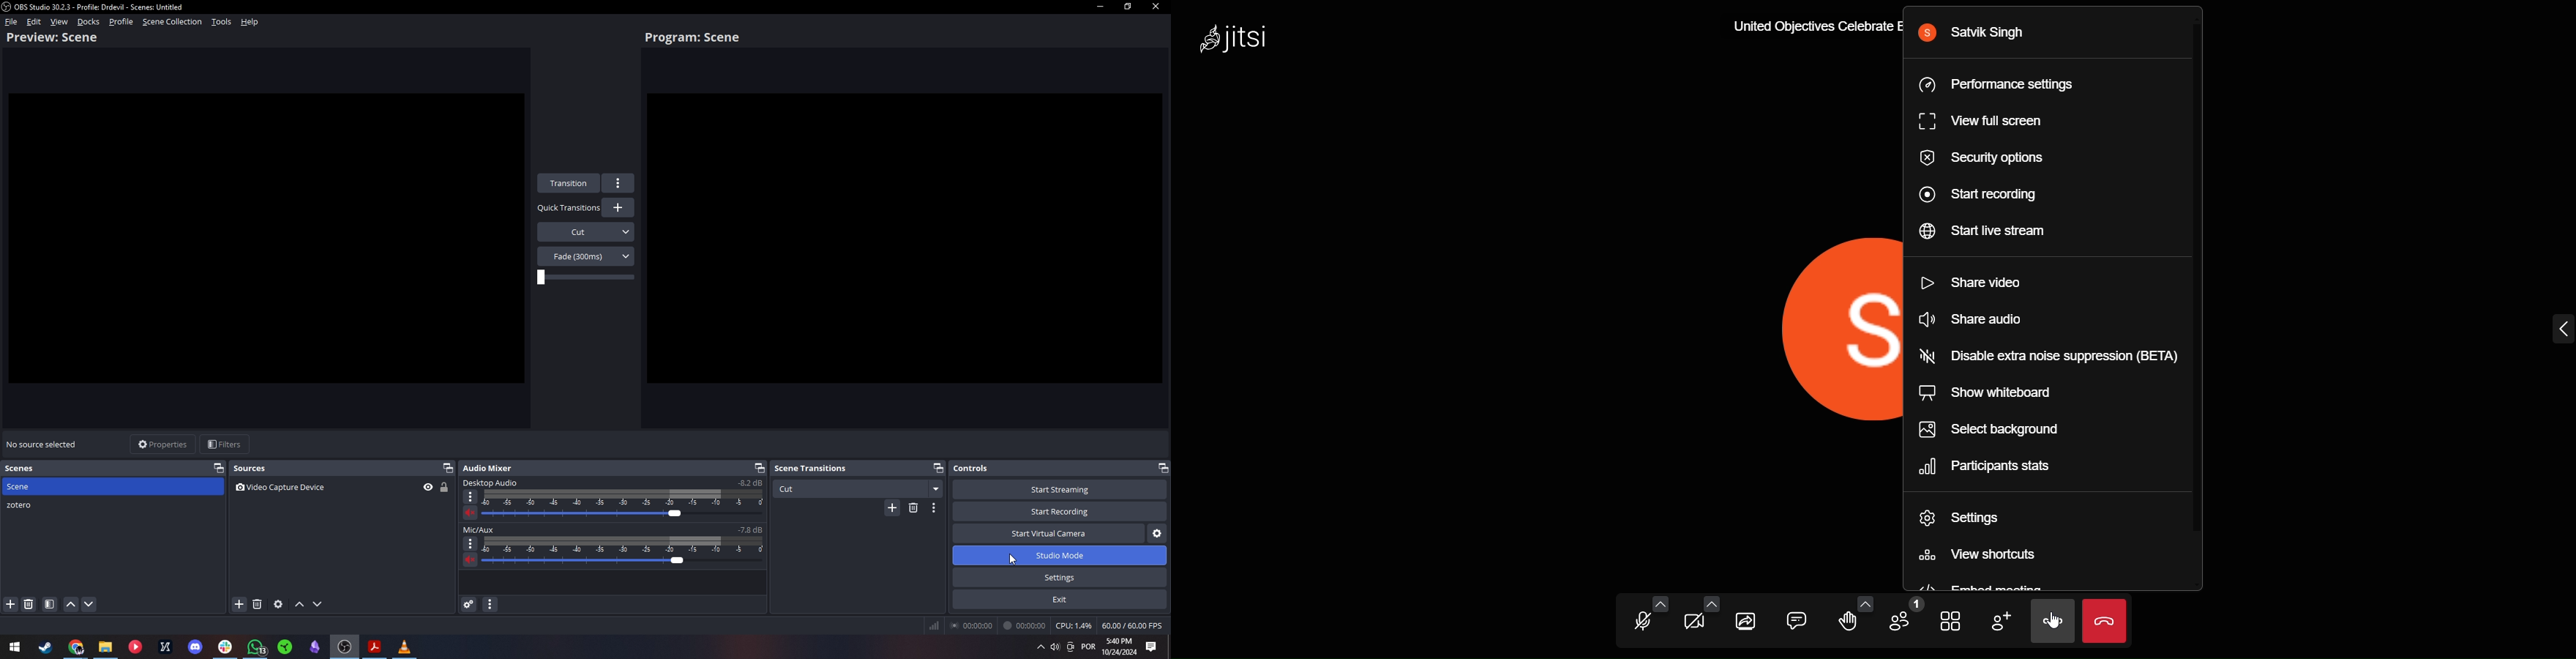 The height and width of the screenshot is (672, 2576). I want to click on Scene collection, so click(173, 21).